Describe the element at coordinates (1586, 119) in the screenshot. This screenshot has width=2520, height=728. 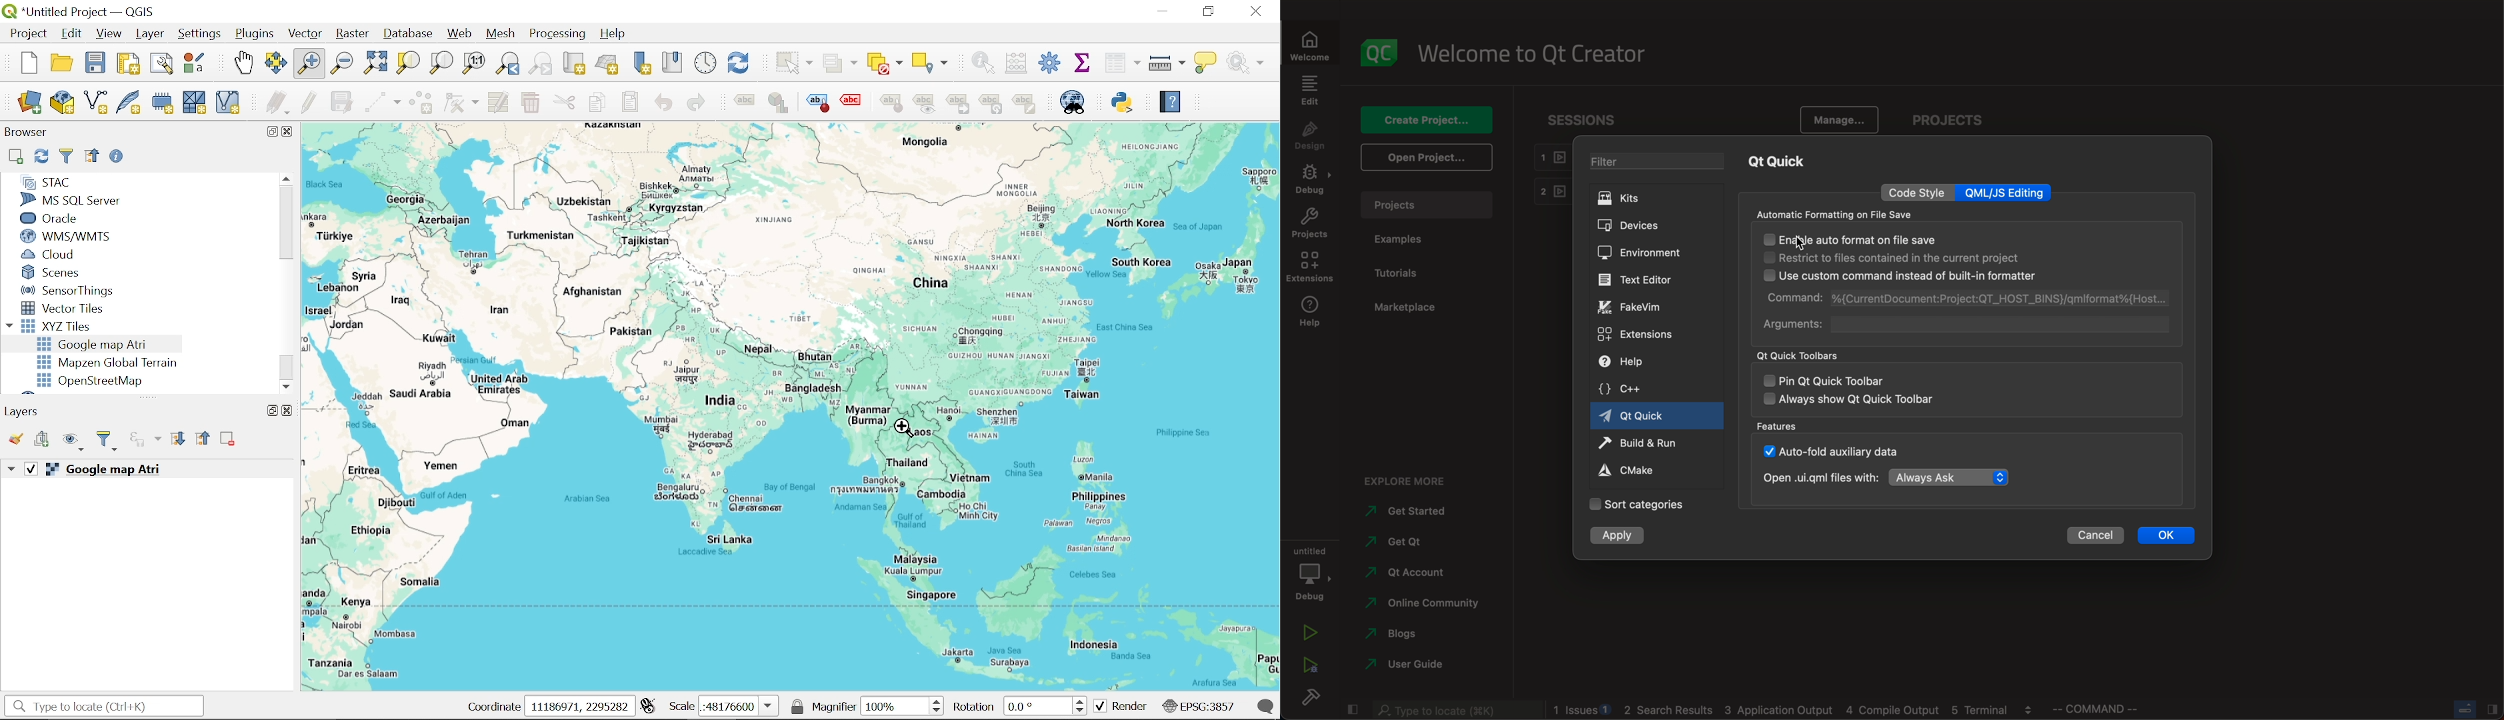
I see `sessions` at that location.